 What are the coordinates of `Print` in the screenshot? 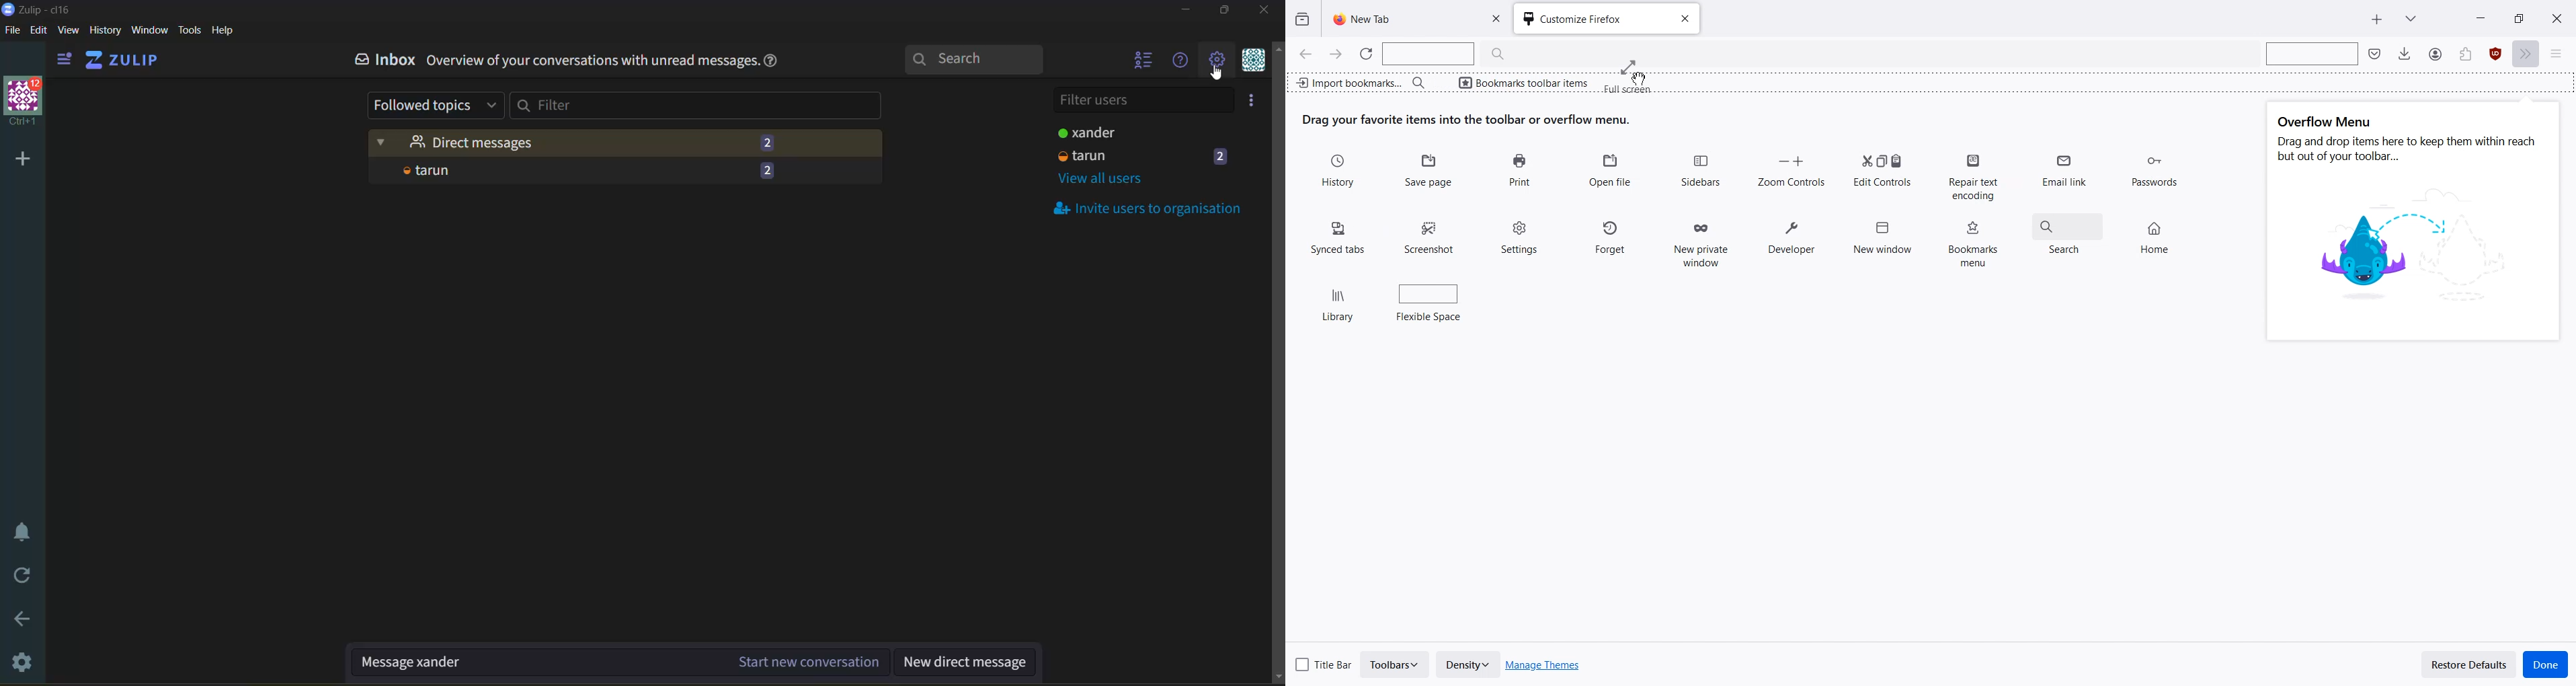 It's located at (1519, 171).